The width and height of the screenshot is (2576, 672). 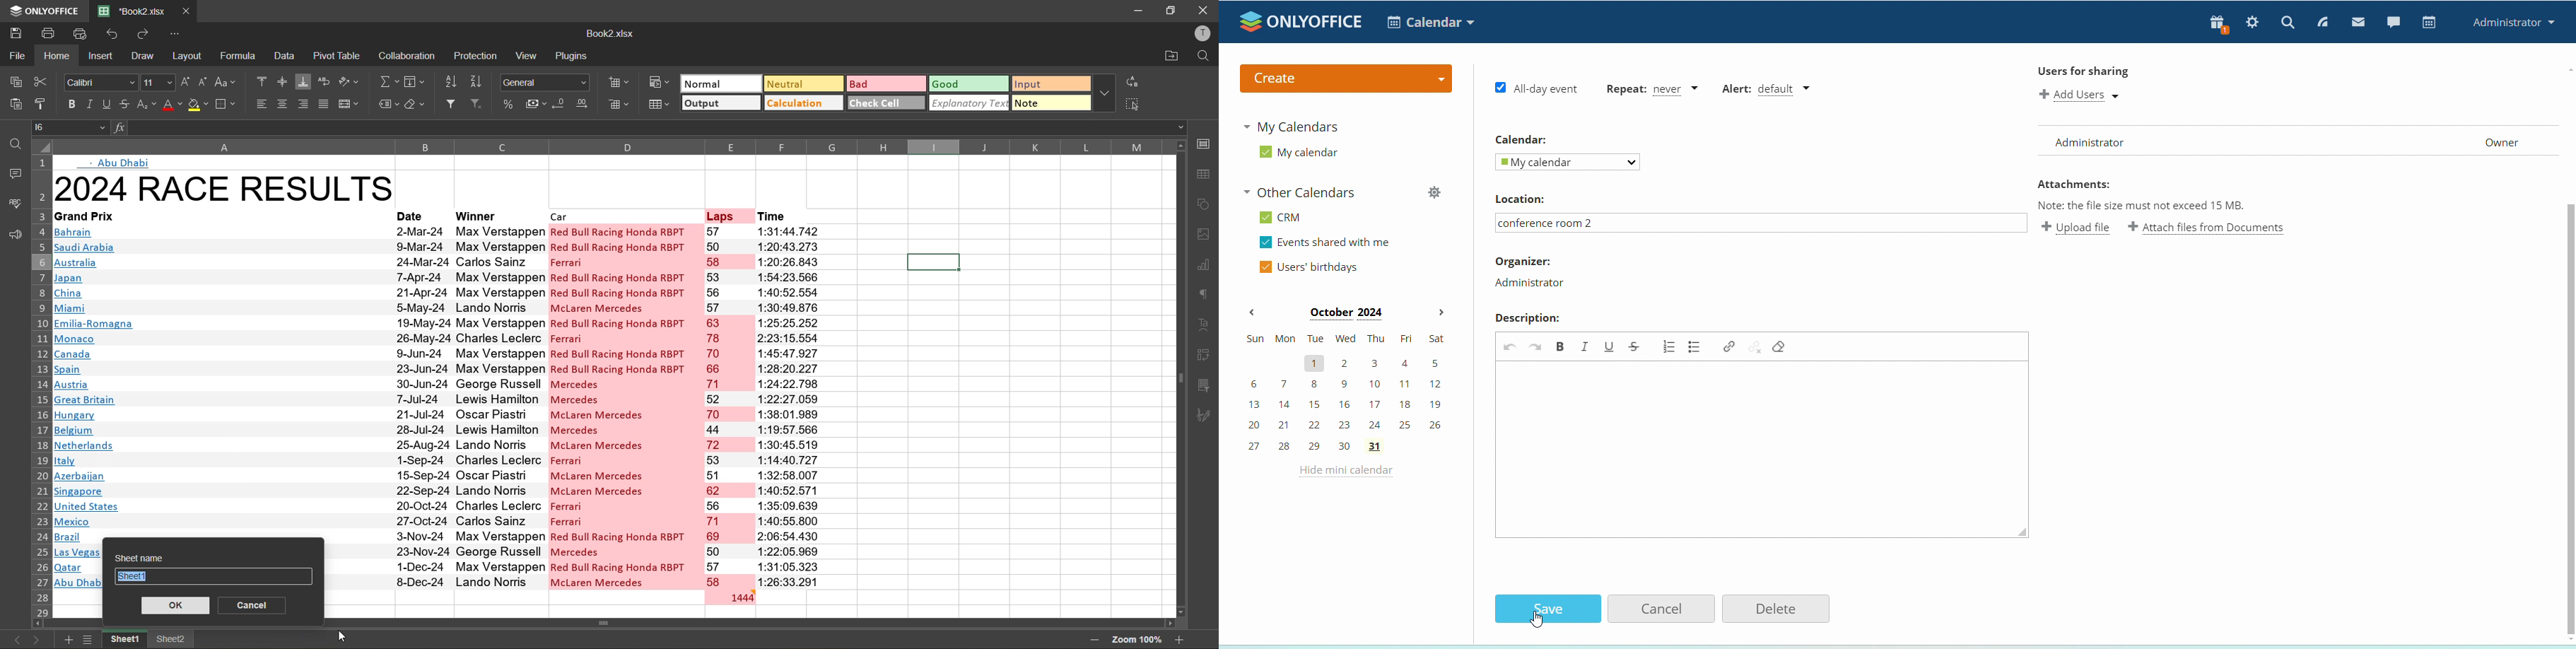 What do you see at coordinates (171, 105) in the screenshot?
I see `font color` at bounding box center [171, 105].